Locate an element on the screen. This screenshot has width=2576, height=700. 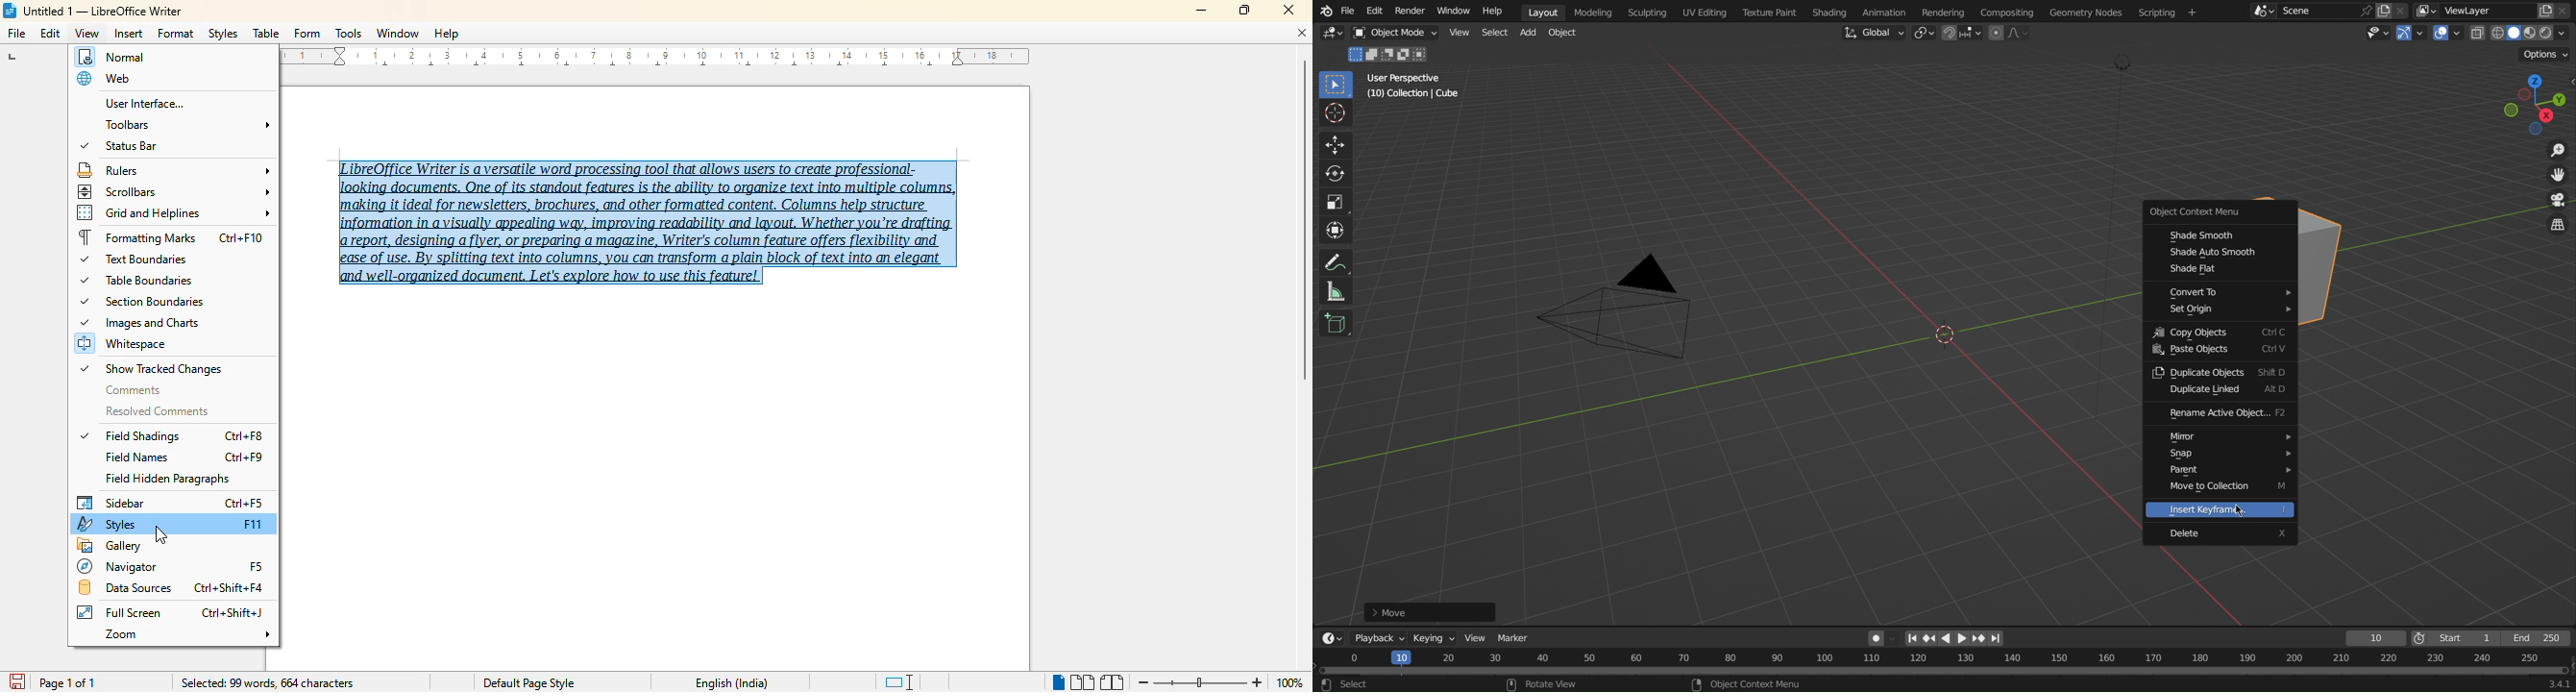
rulers is located at coordinates (174, 169).